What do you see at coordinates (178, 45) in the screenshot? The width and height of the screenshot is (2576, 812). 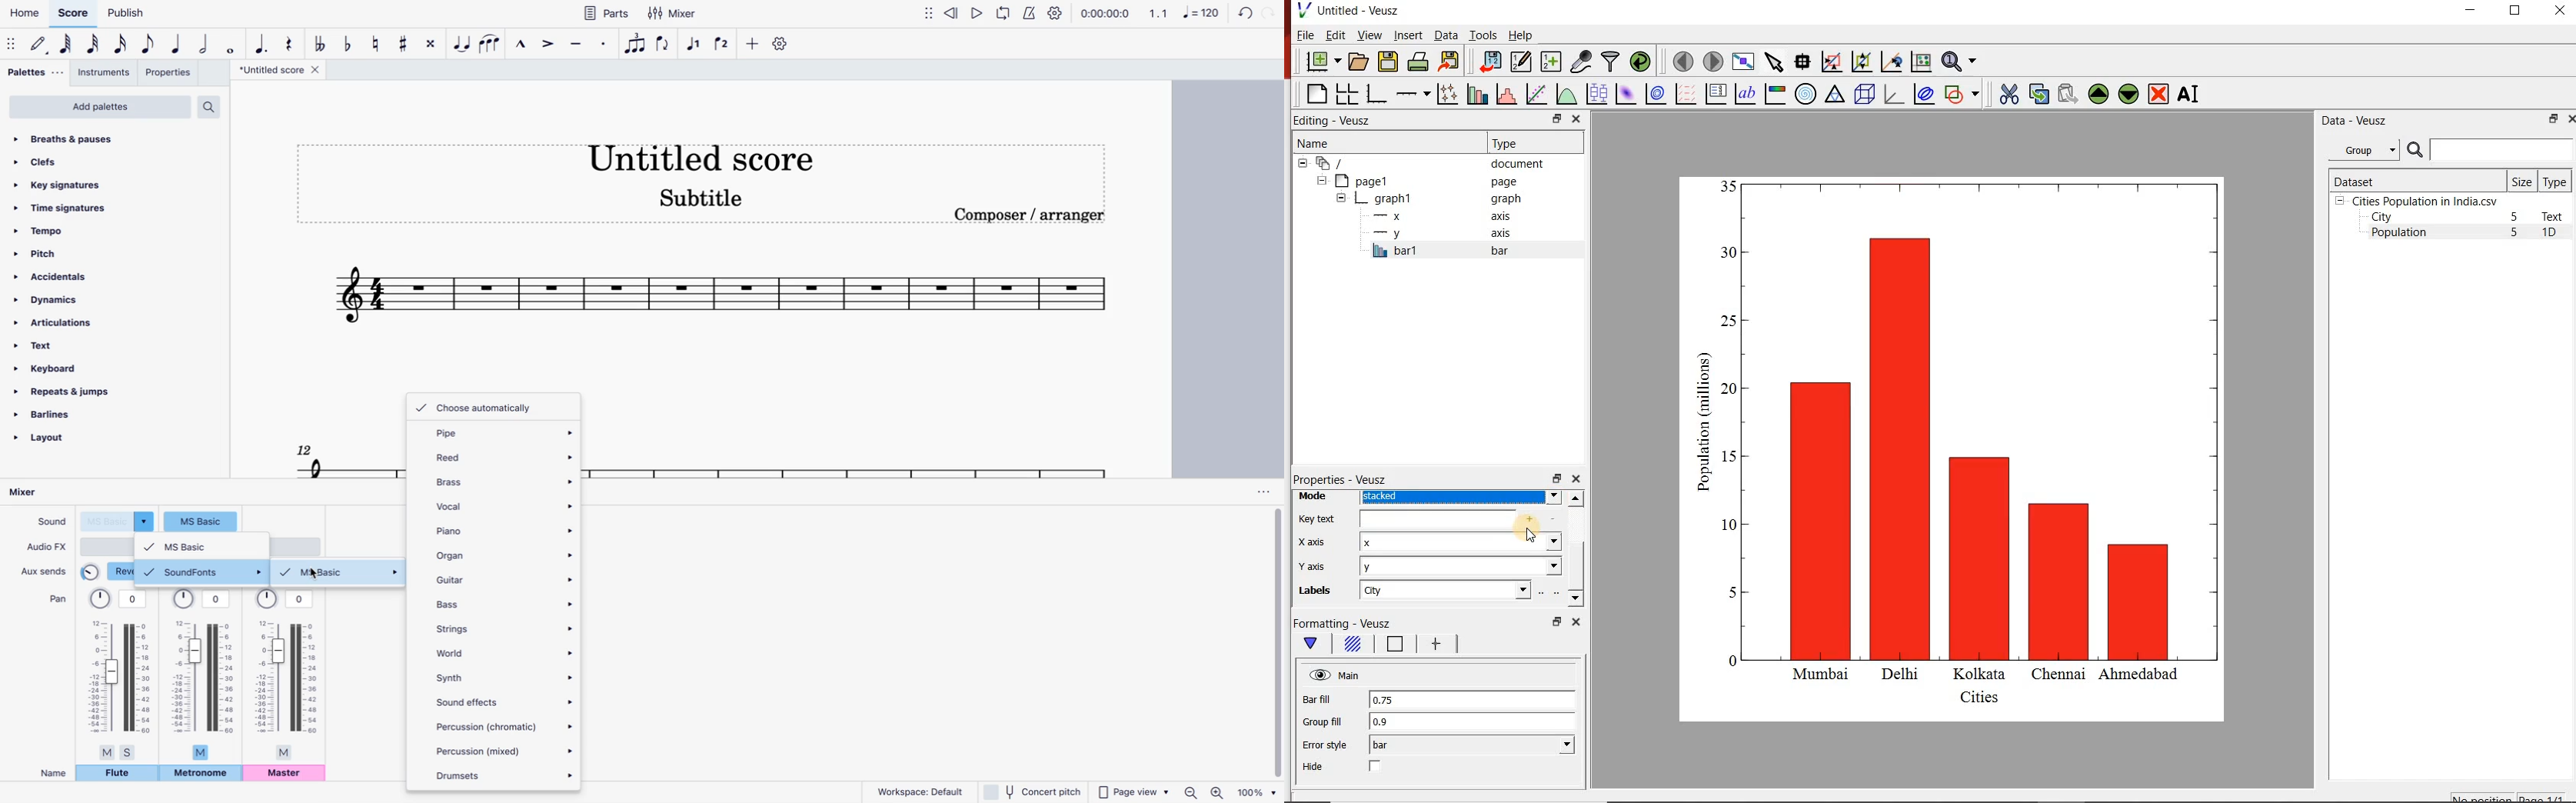 I see `quarter note` at bounding box center [178, 45].